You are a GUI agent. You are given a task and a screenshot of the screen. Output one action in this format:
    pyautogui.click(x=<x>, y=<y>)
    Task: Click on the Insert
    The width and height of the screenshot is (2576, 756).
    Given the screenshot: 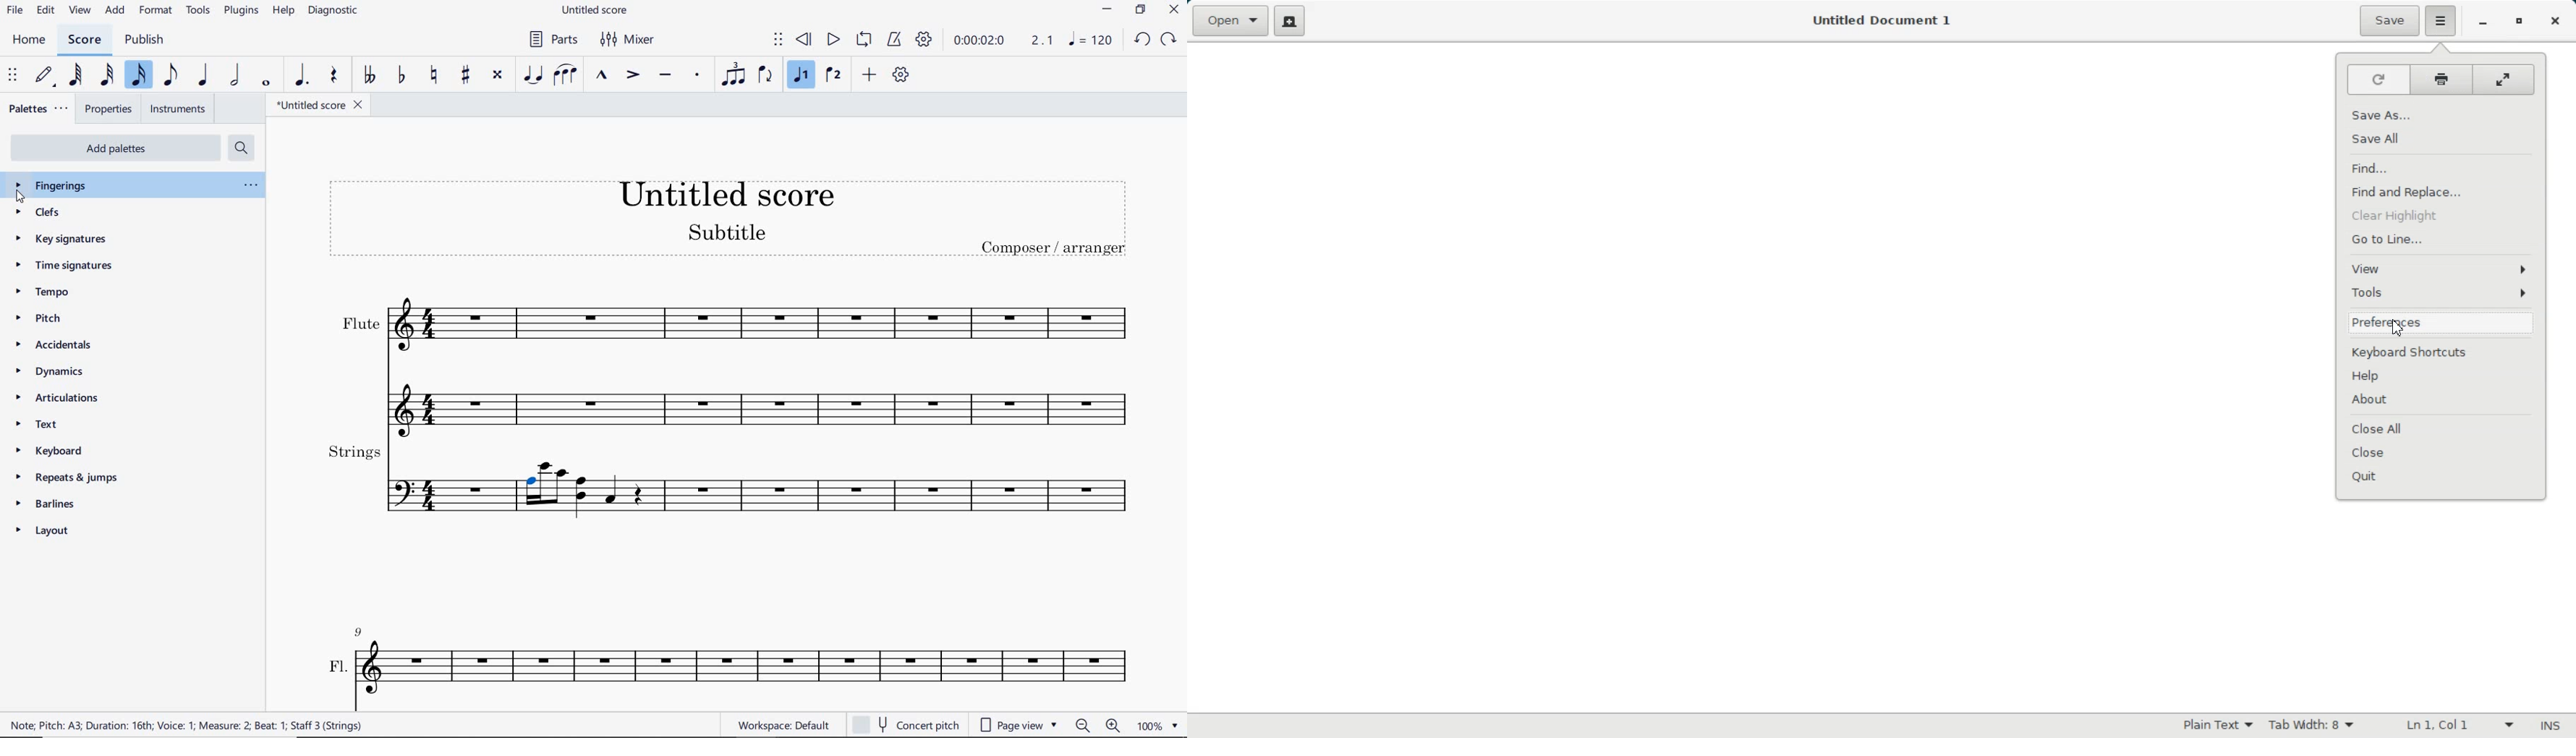 What is the action you would take?
    pyautogui.click(x=2551, y=726)
    